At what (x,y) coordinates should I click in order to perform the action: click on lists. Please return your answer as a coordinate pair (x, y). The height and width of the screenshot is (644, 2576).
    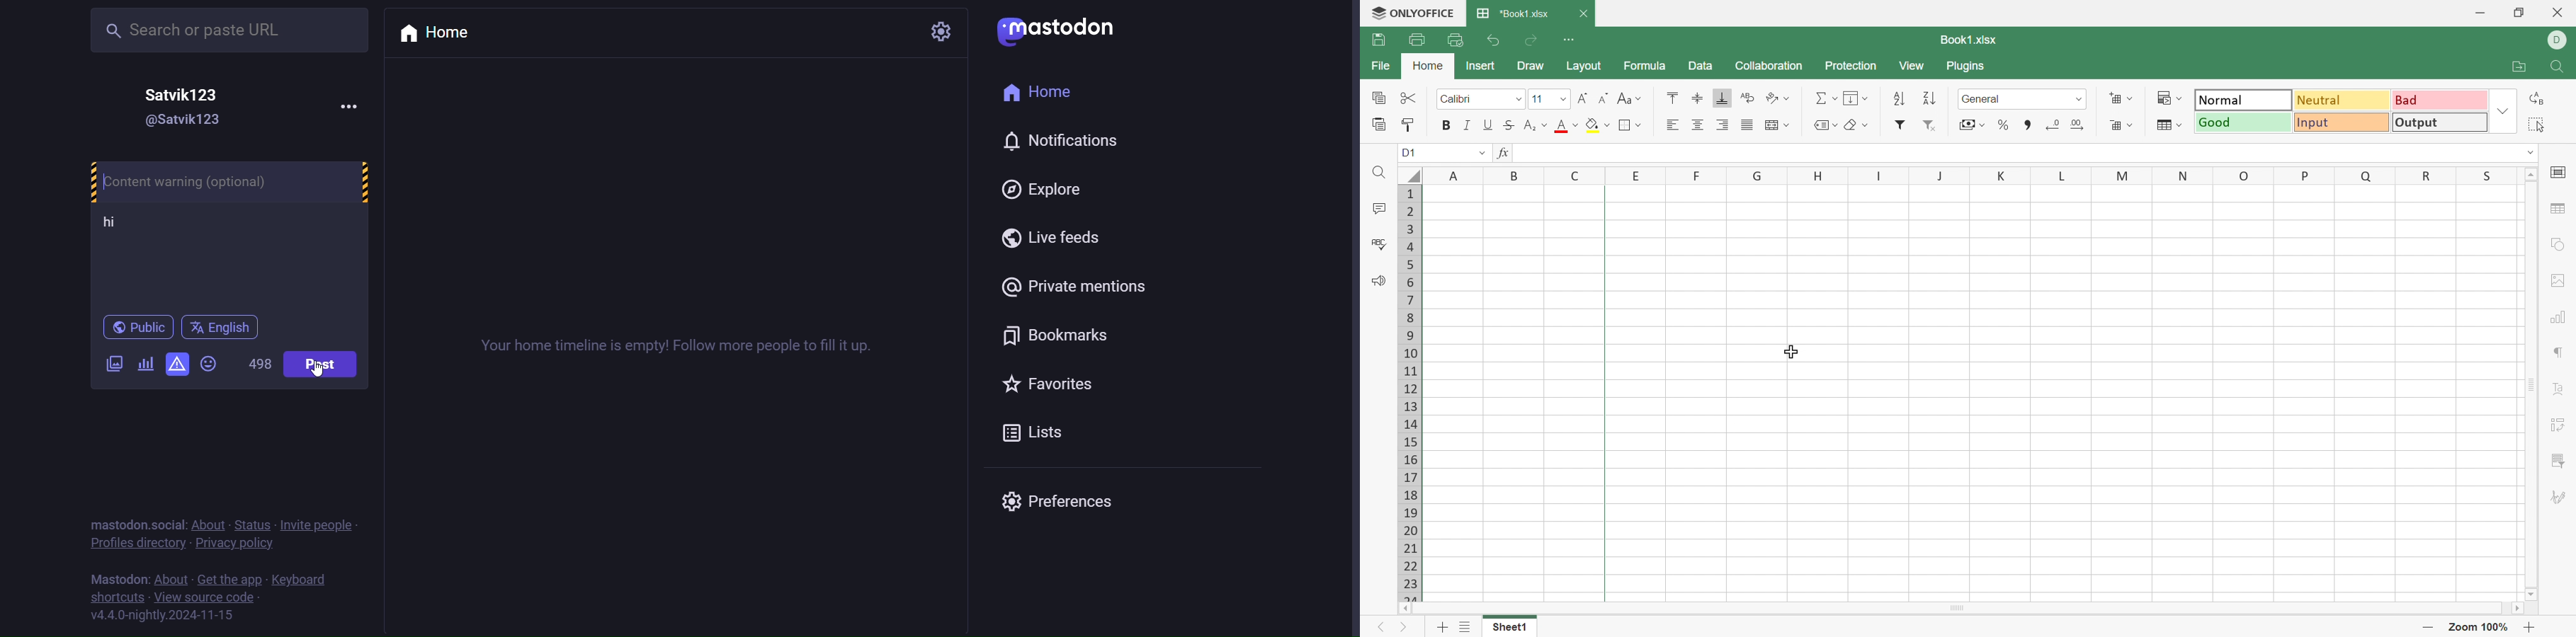
    Looking at the image, I should click on (1045, 436).